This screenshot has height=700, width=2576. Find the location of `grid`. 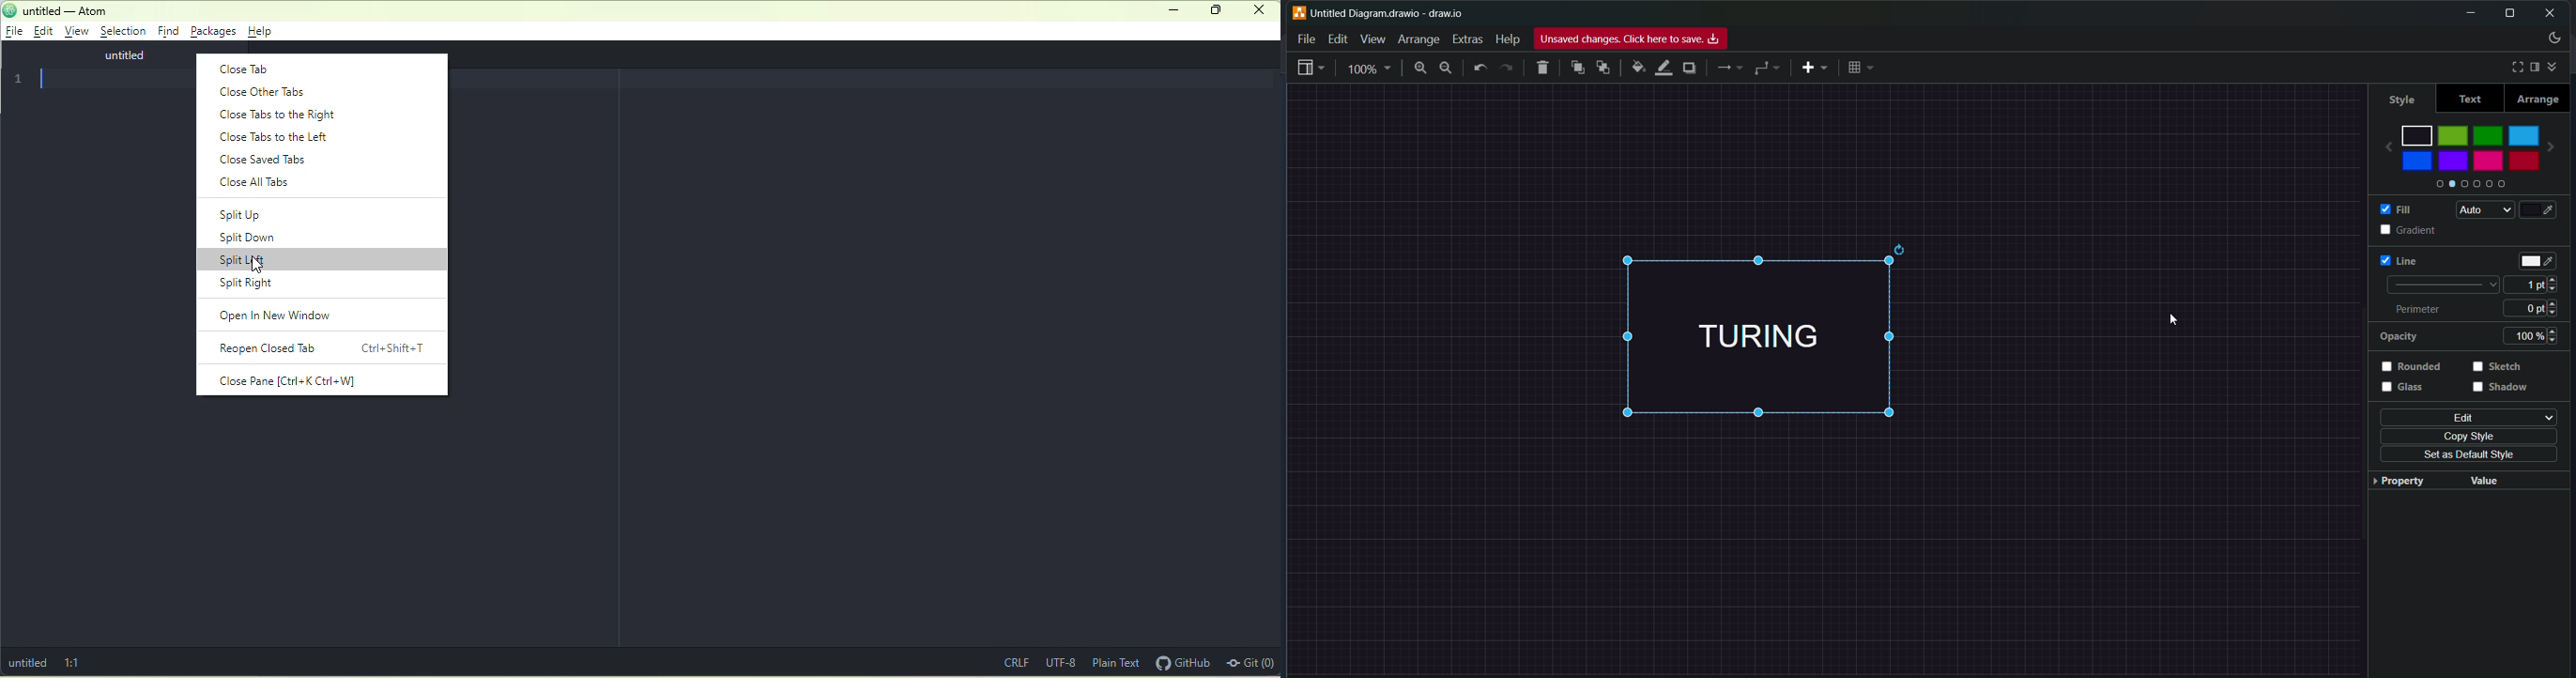

grid is located at coordinates (1862, 68).